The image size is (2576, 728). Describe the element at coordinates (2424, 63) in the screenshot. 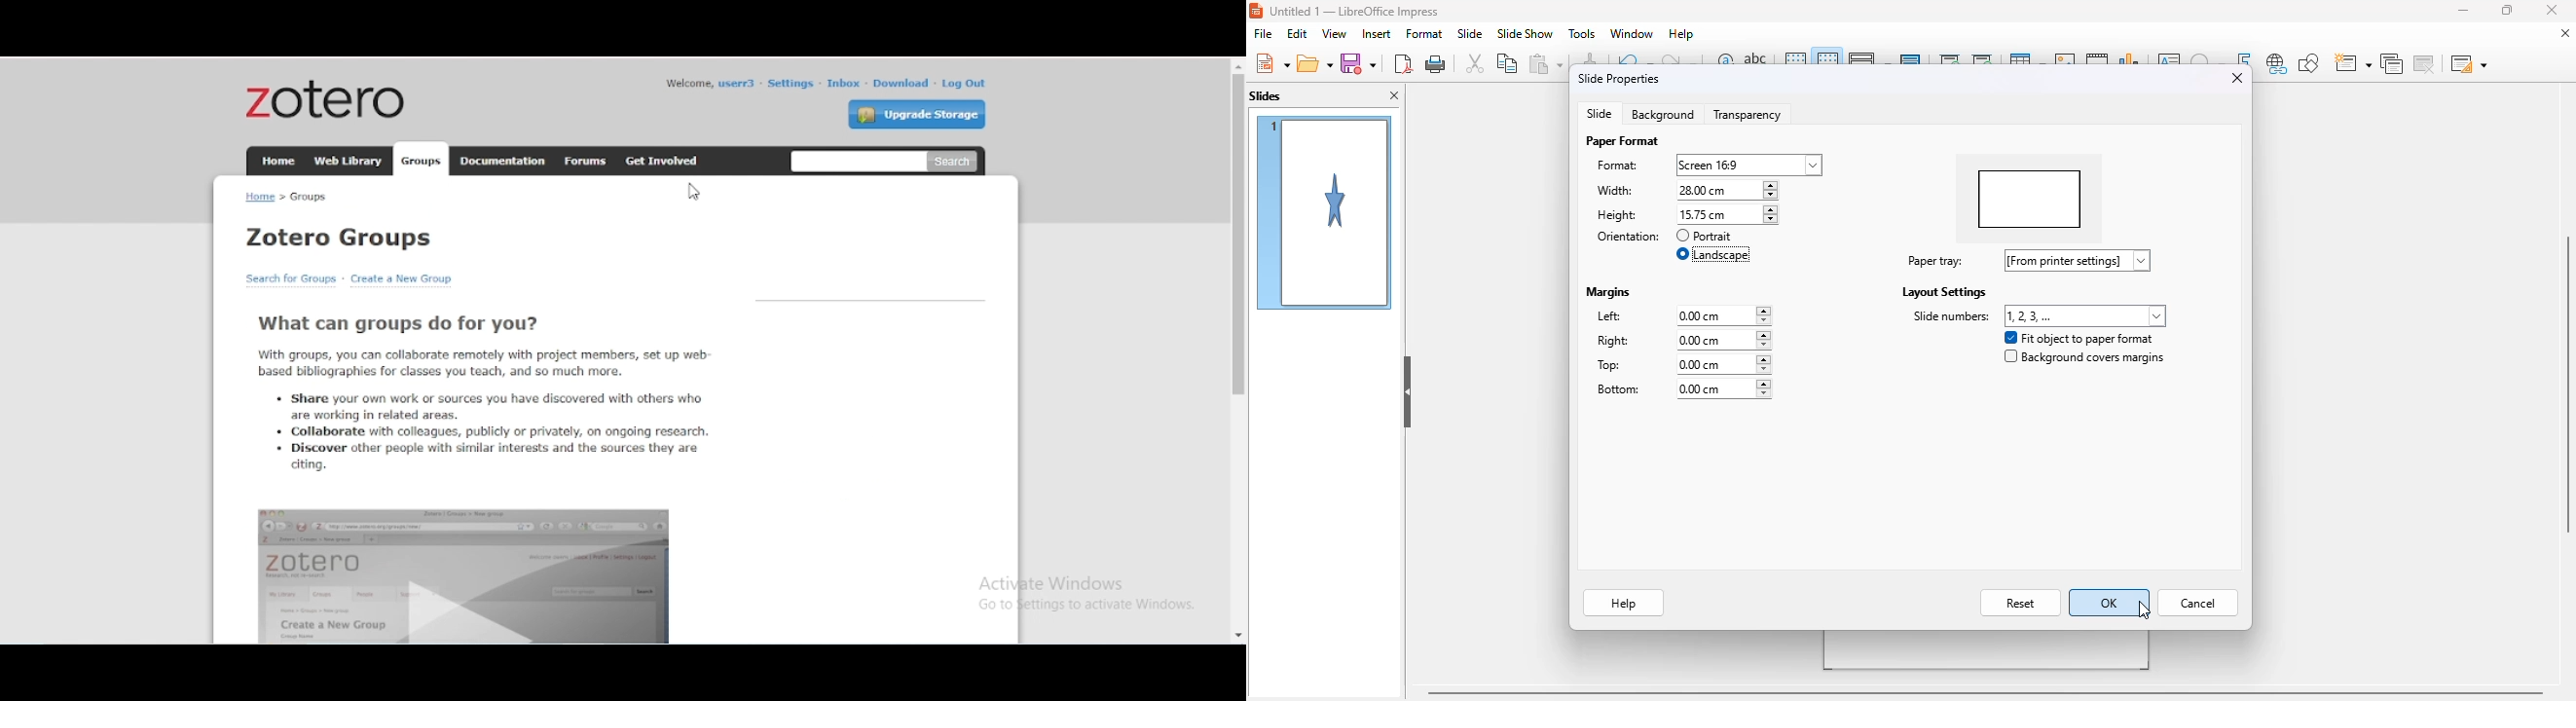

I see `delete slide` at that location.